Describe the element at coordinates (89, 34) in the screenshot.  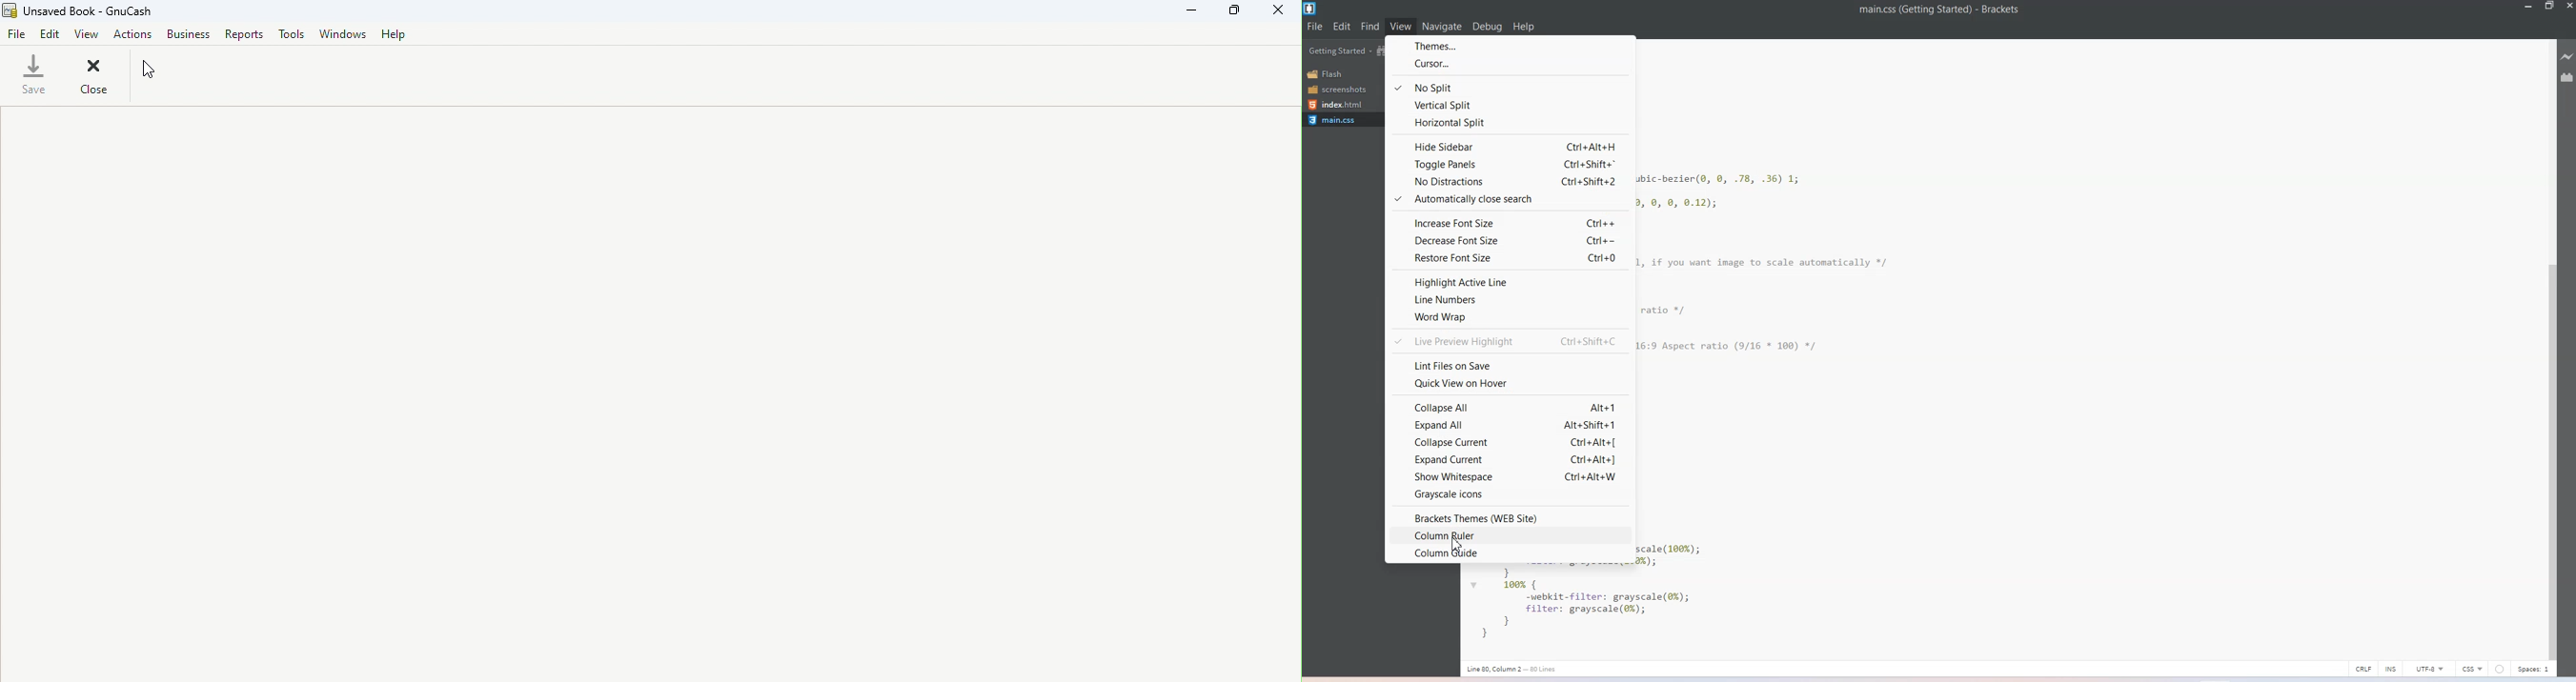
I see `View` at that location.